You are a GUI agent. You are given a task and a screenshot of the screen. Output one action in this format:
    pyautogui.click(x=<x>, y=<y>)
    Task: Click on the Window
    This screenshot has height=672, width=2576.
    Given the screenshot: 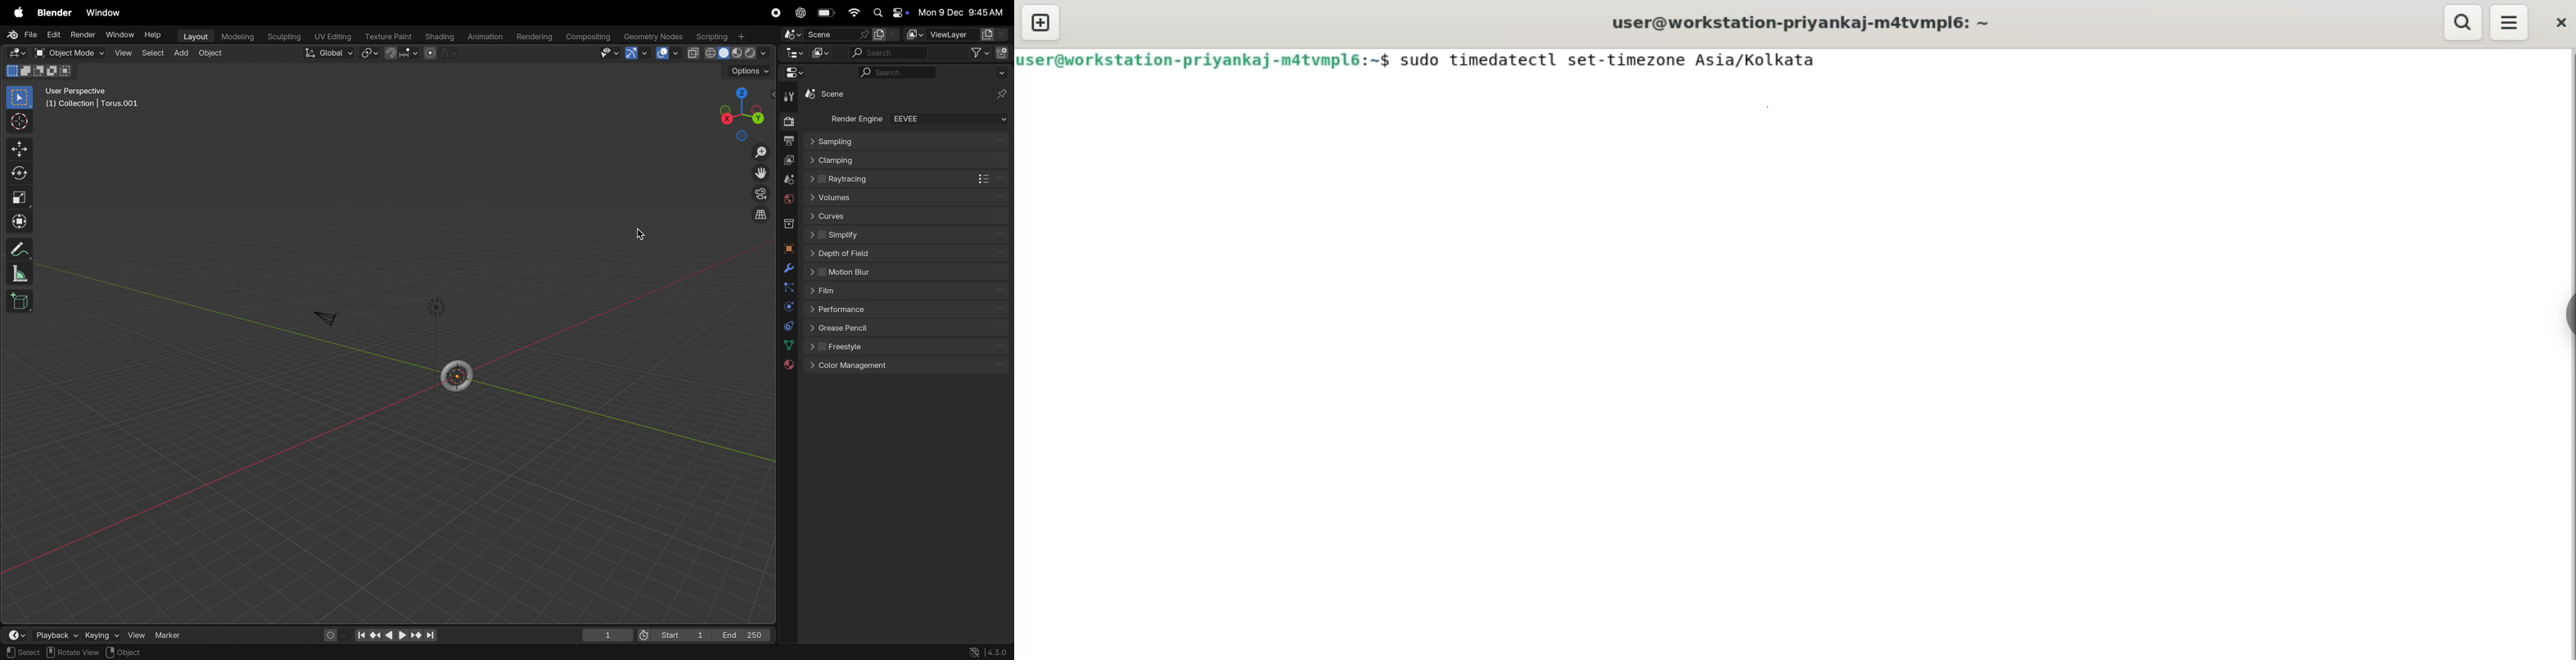 What is the action you would take?
    pyautogui.click(x=122, y=33)
    